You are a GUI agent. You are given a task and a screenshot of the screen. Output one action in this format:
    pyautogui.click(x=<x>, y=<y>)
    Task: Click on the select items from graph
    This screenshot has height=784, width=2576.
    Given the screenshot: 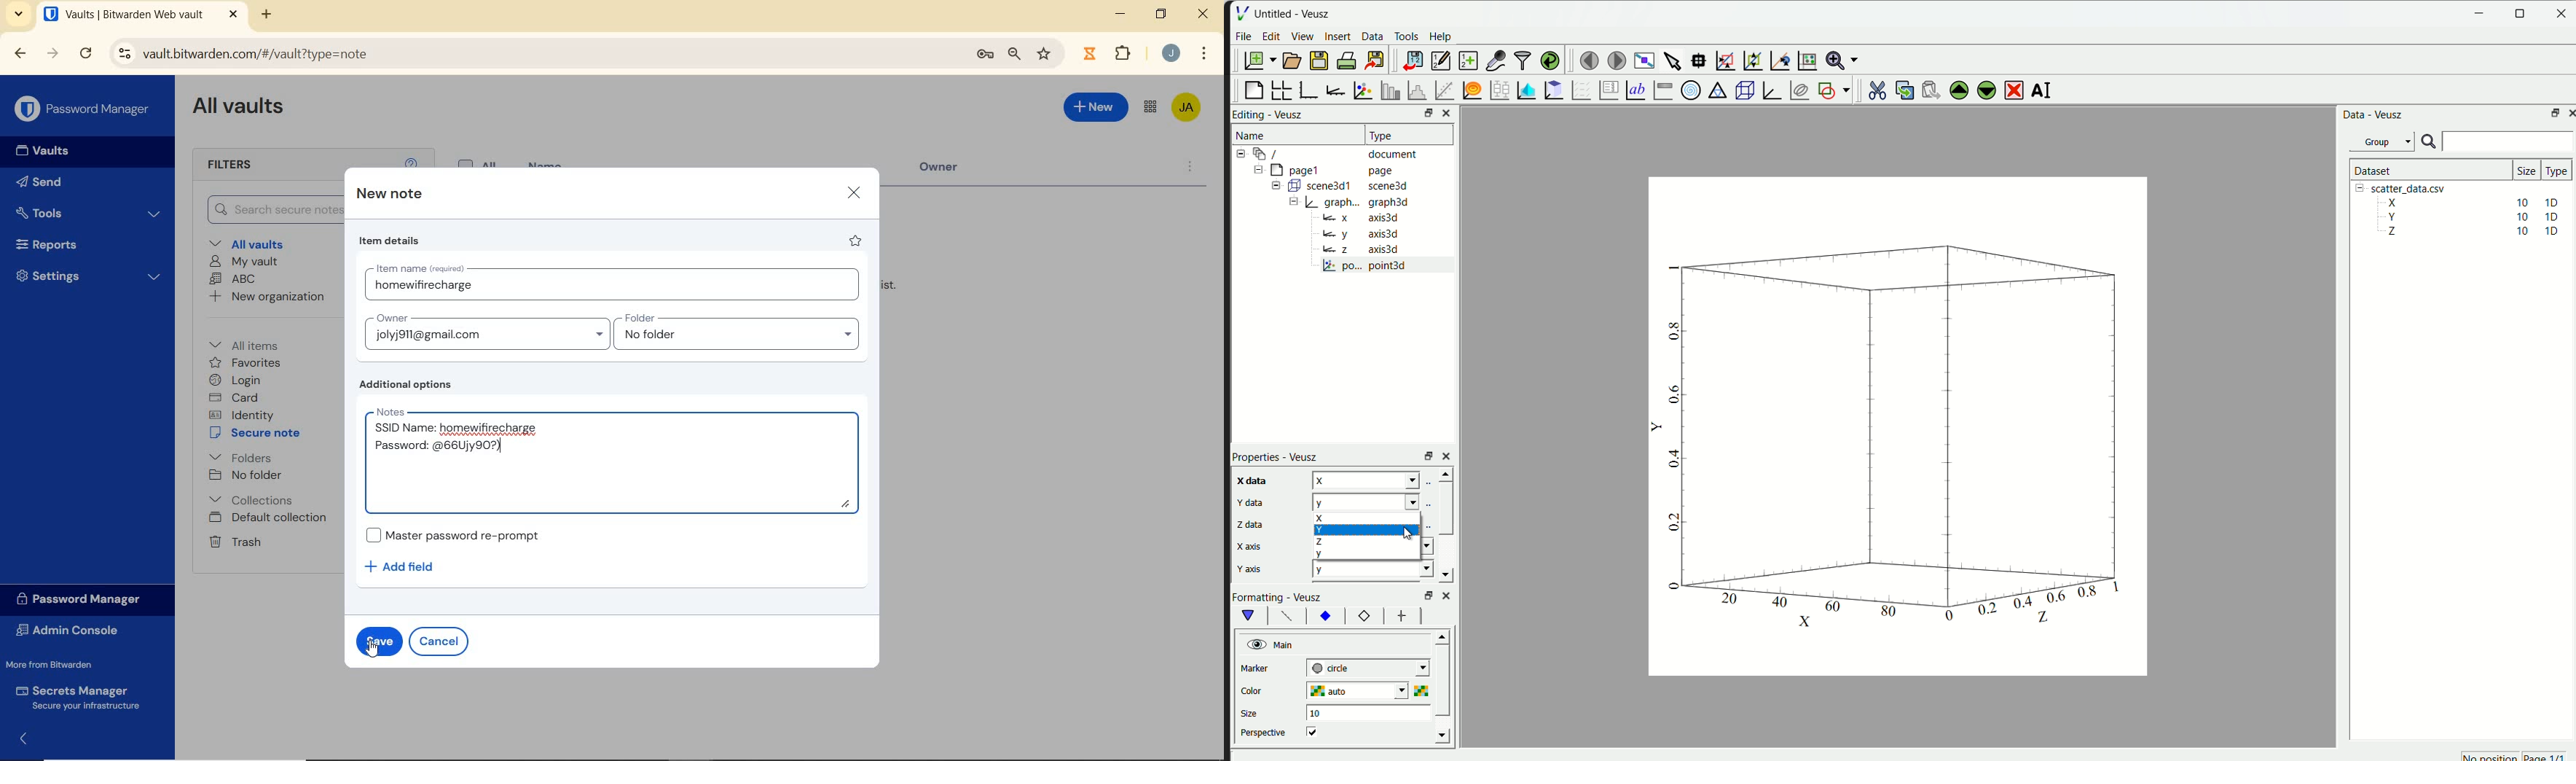 What is the action you would take?
    pyautogui.click(x=1671, y=58)
    